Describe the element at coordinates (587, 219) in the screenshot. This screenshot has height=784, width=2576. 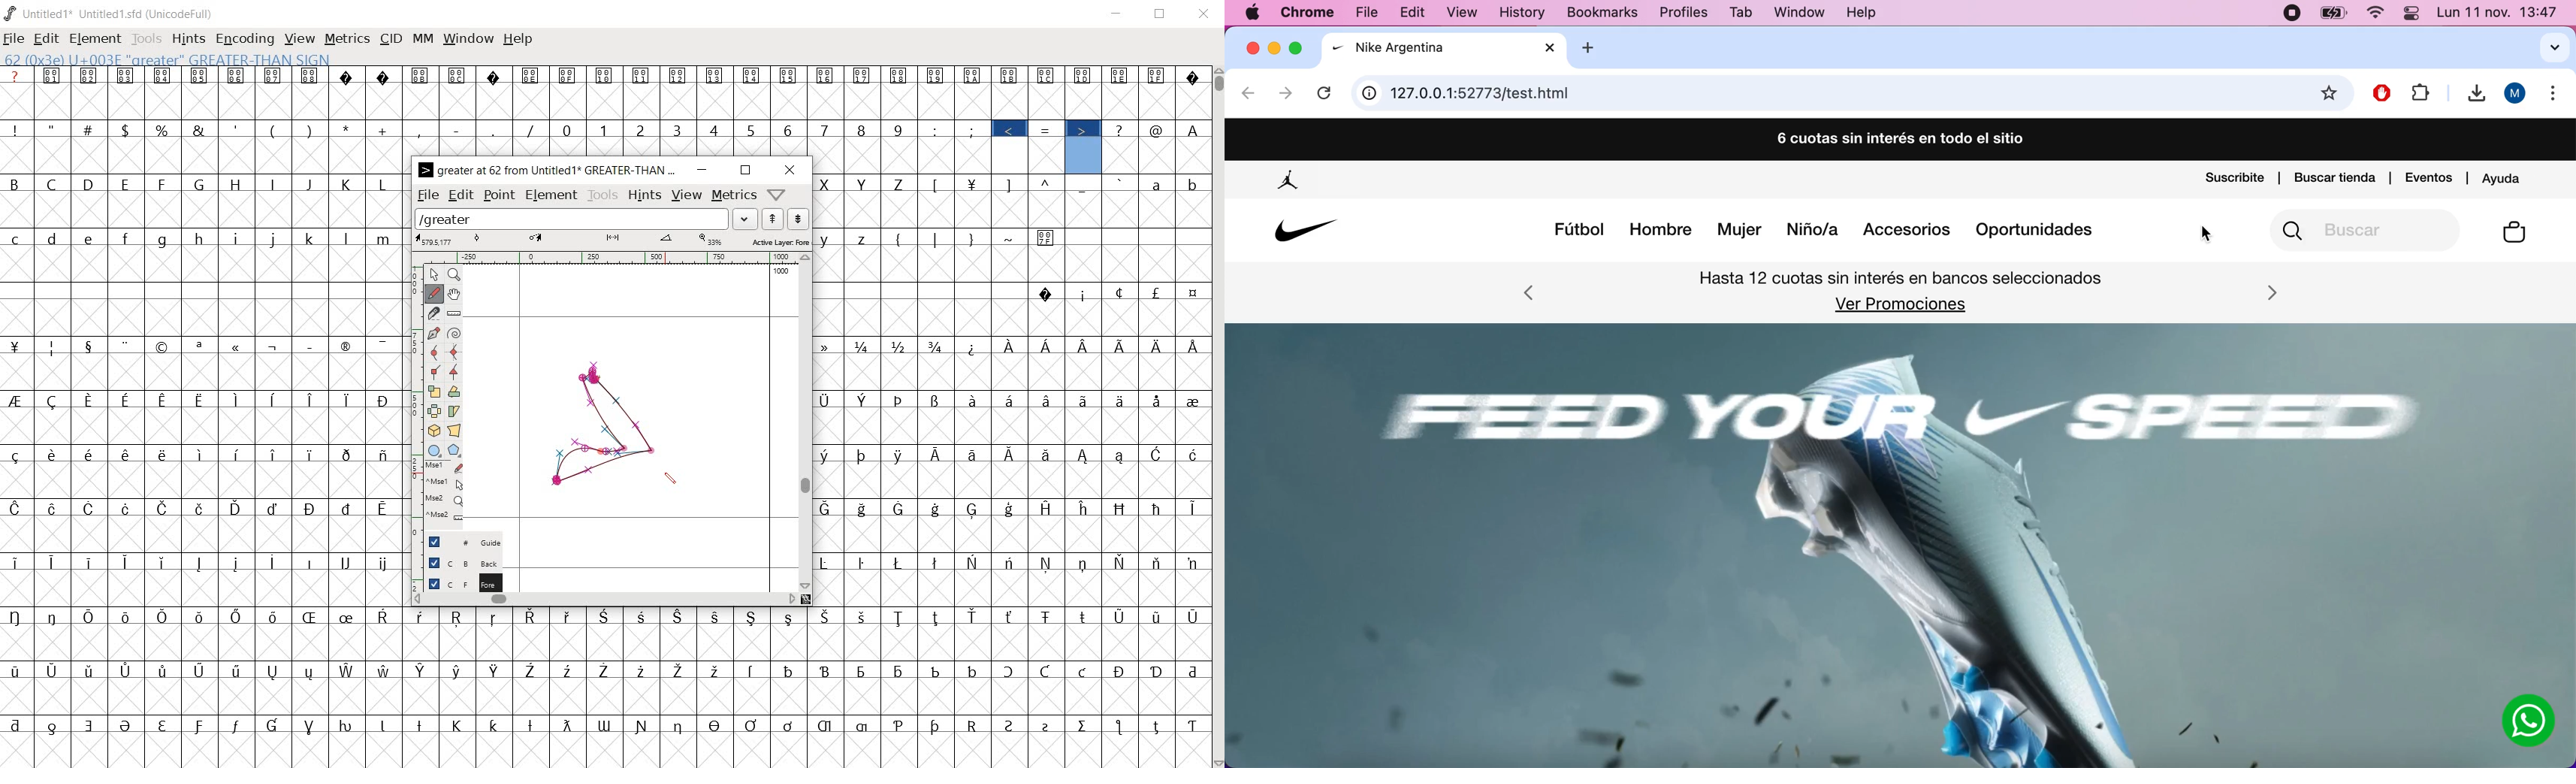
I see `load word list` at that location.